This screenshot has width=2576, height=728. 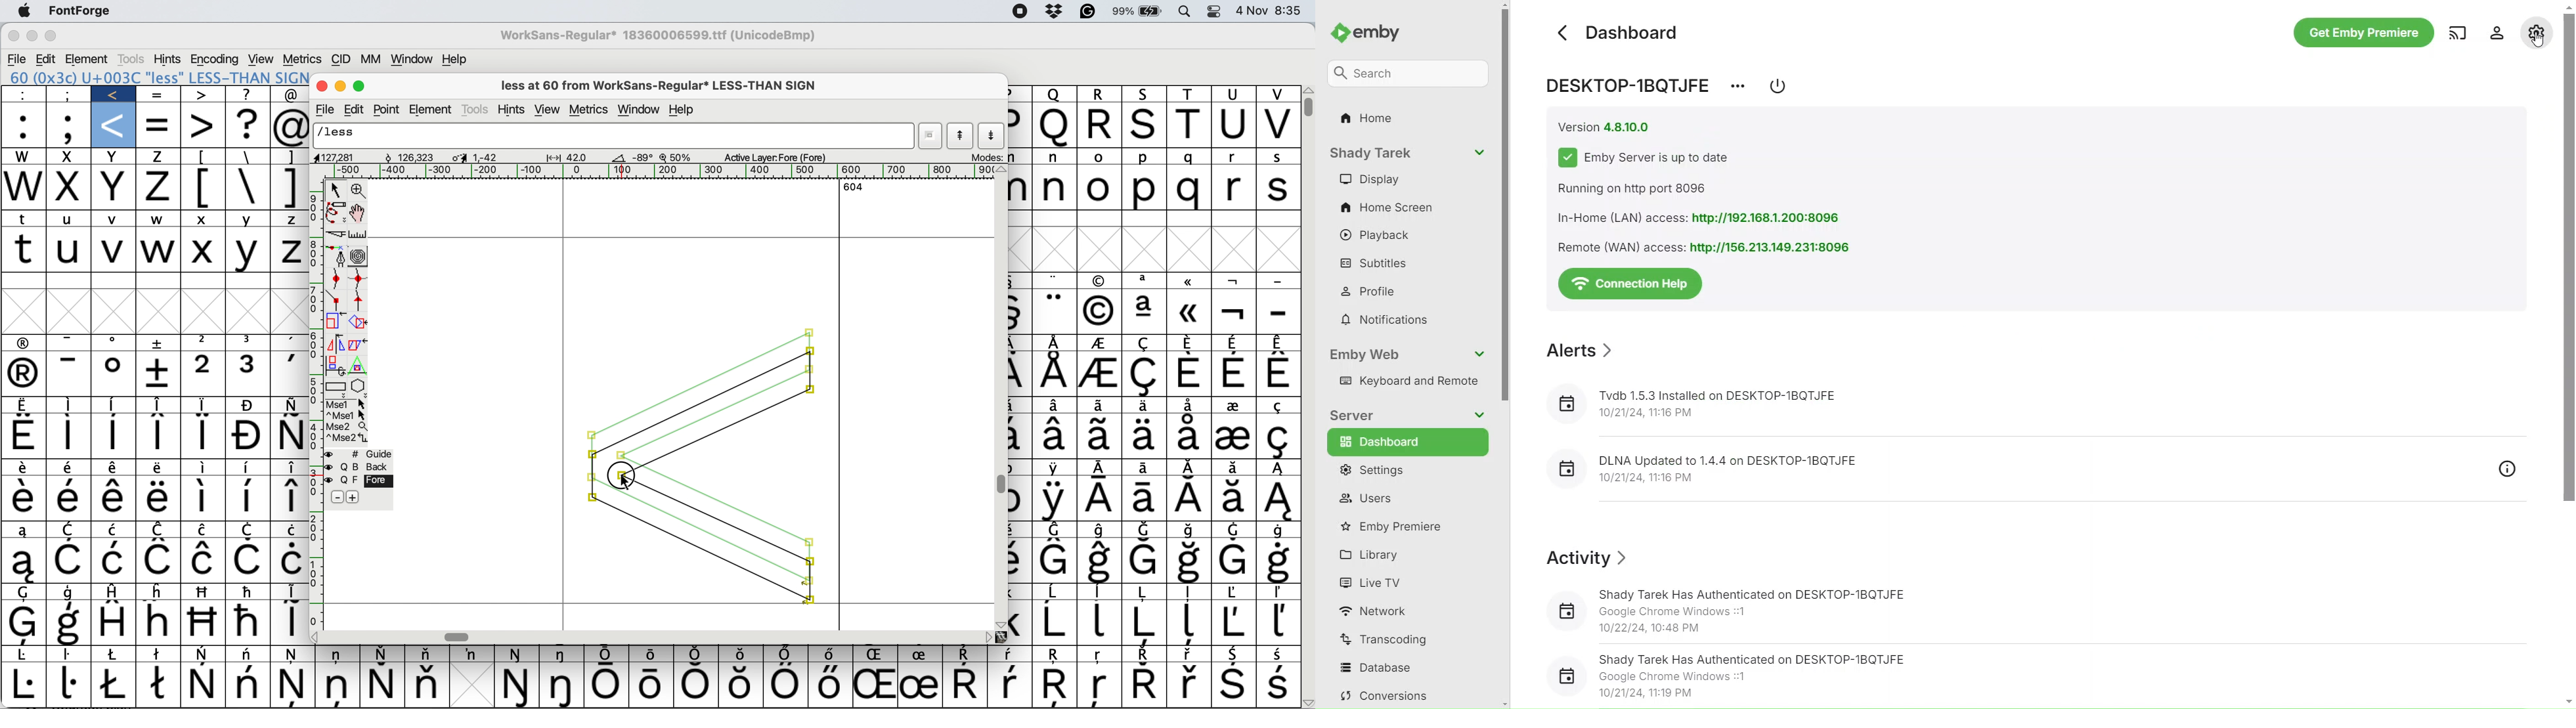 What do you see at coordinates (27, 500) in the screenshot?
I see `Symbol` at bounding box center [27, 500].